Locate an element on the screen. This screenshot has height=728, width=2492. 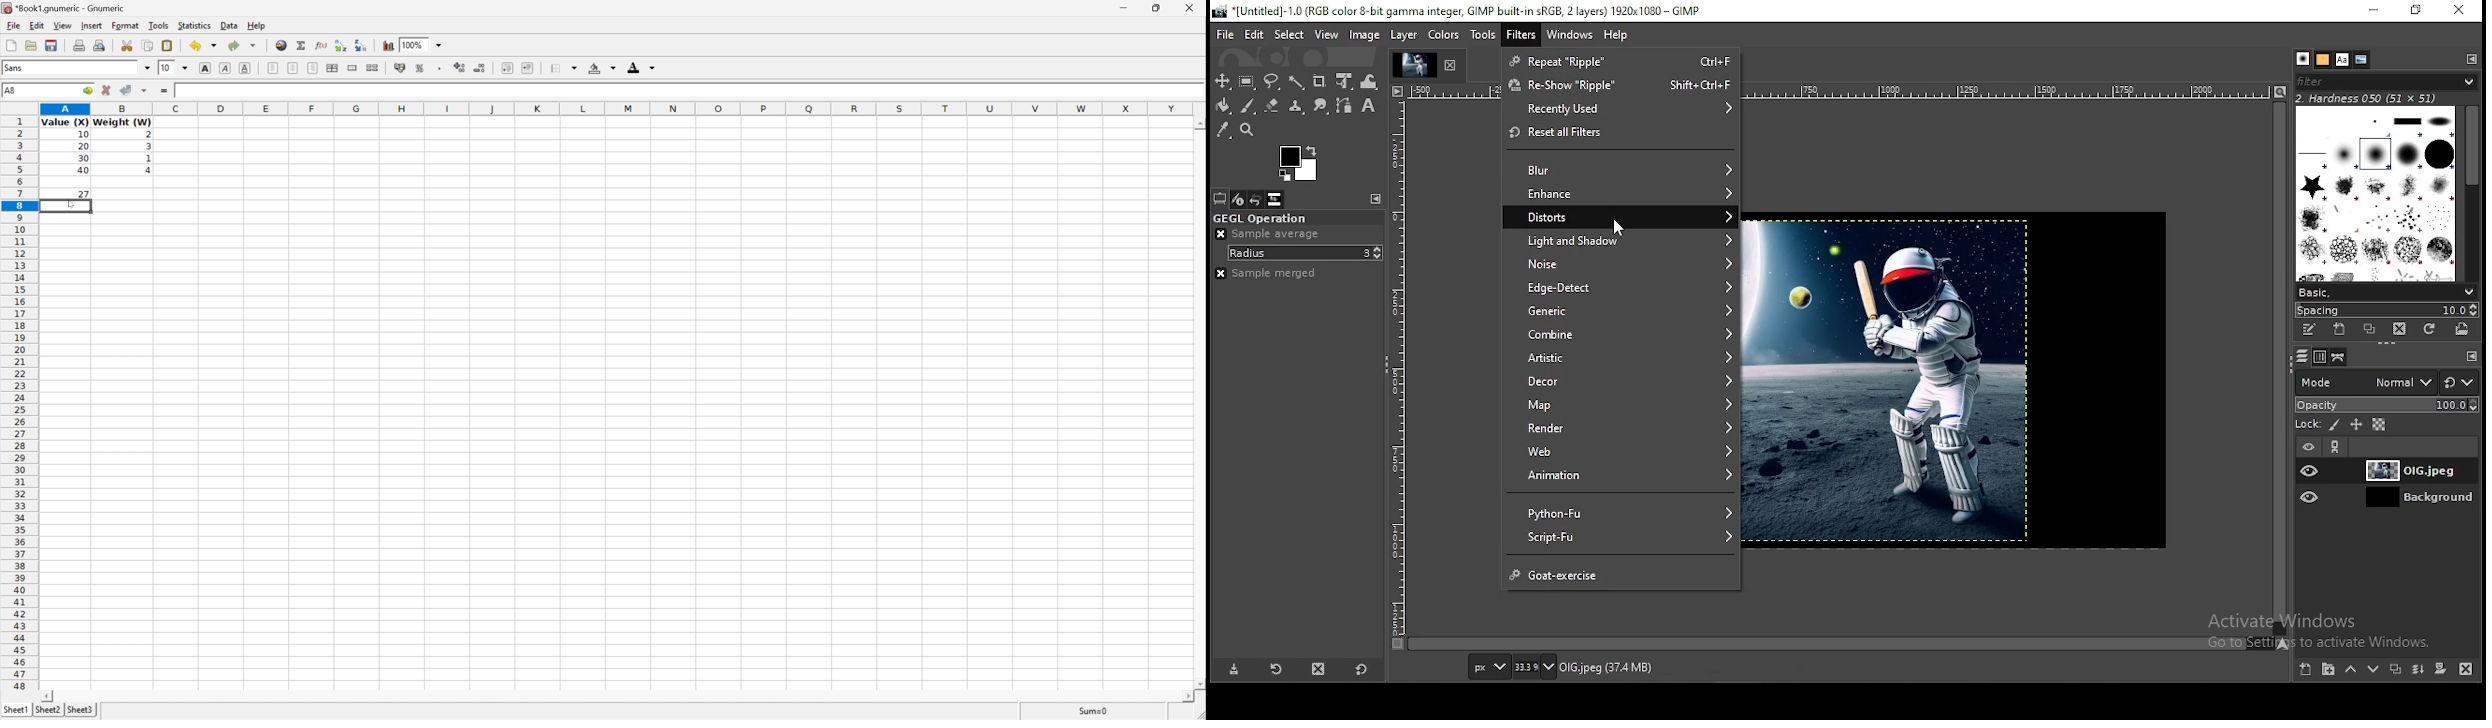
create a duplicate of the layer and insert it to the image is located at coordinates (2398, 668).